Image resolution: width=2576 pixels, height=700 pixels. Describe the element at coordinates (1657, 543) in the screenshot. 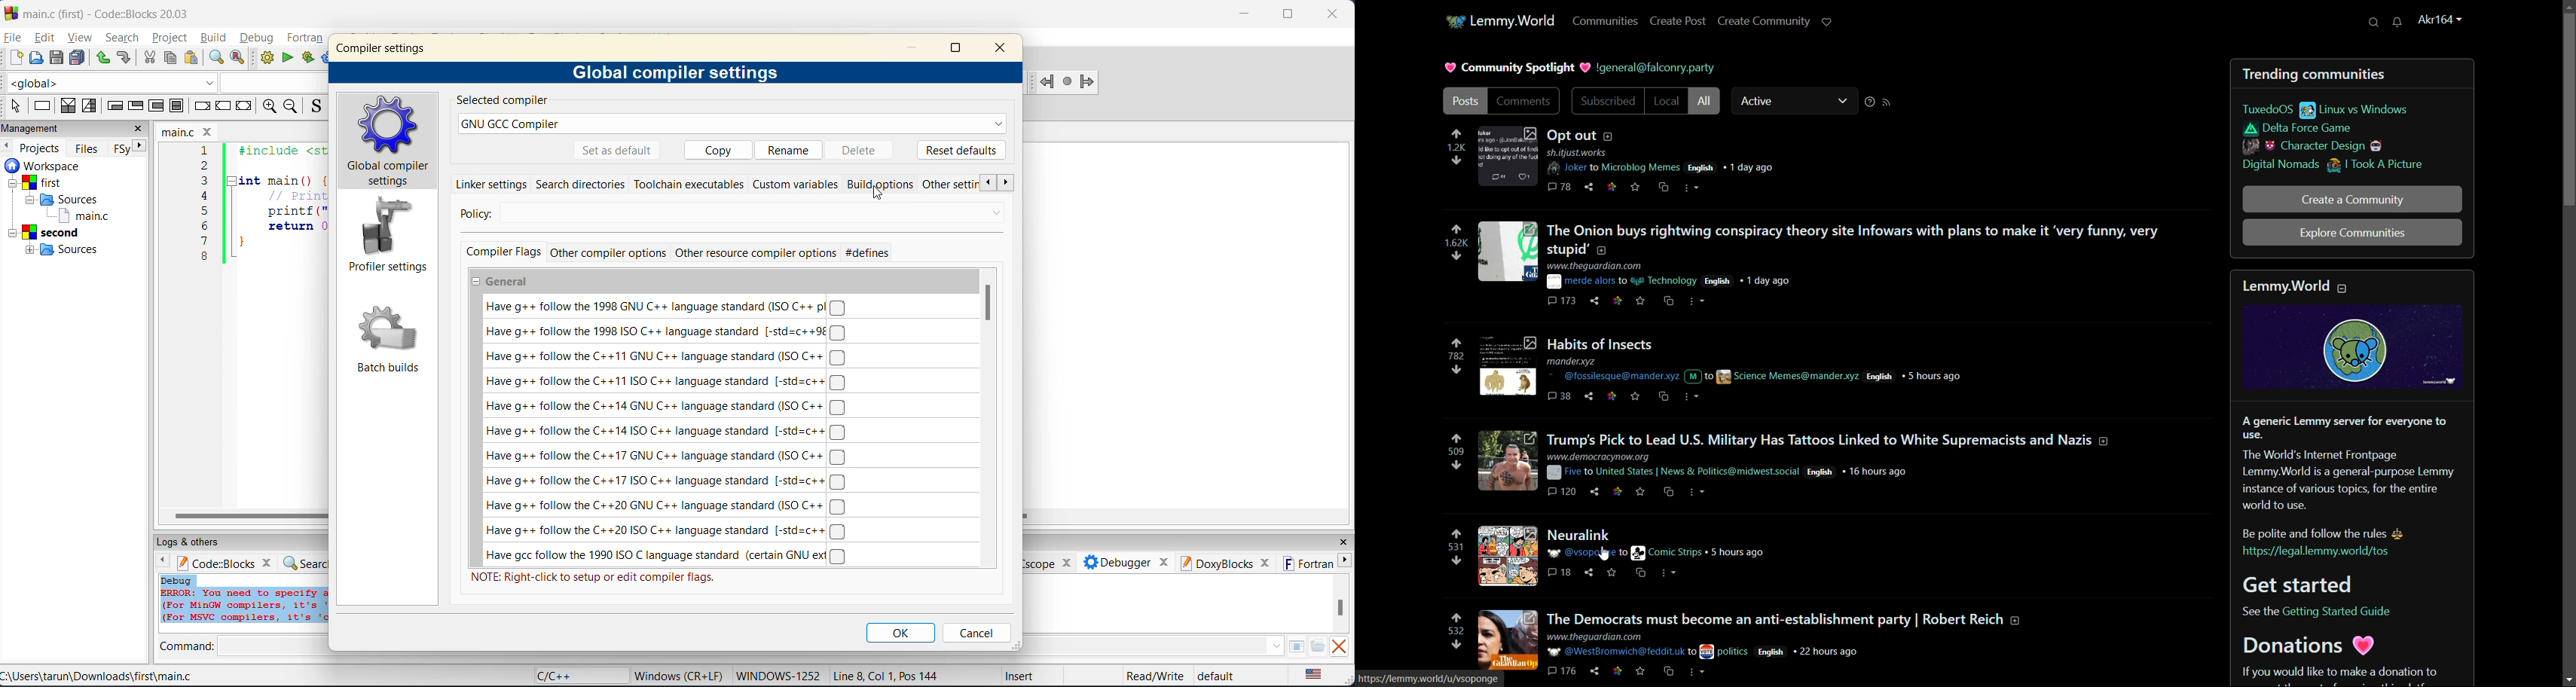

I see `post-5` at that location.